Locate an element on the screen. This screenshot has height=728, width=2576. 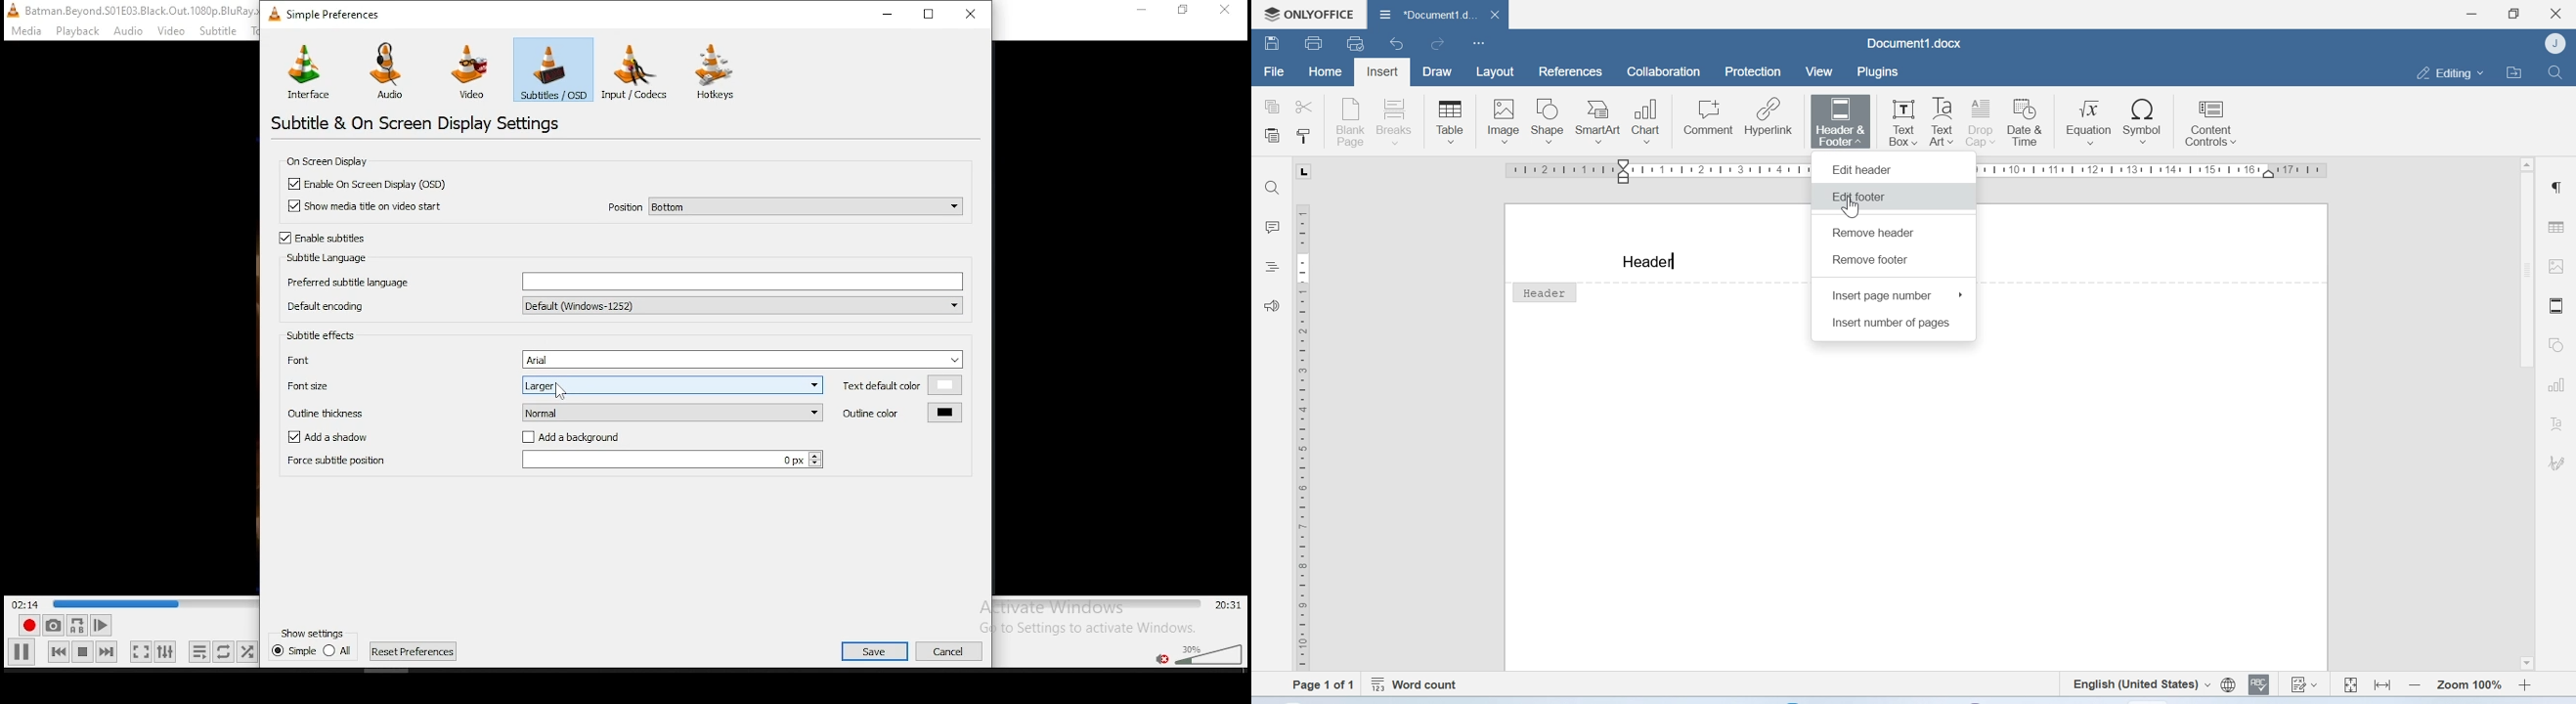
show extended settings is located at coordinates (164, 652).